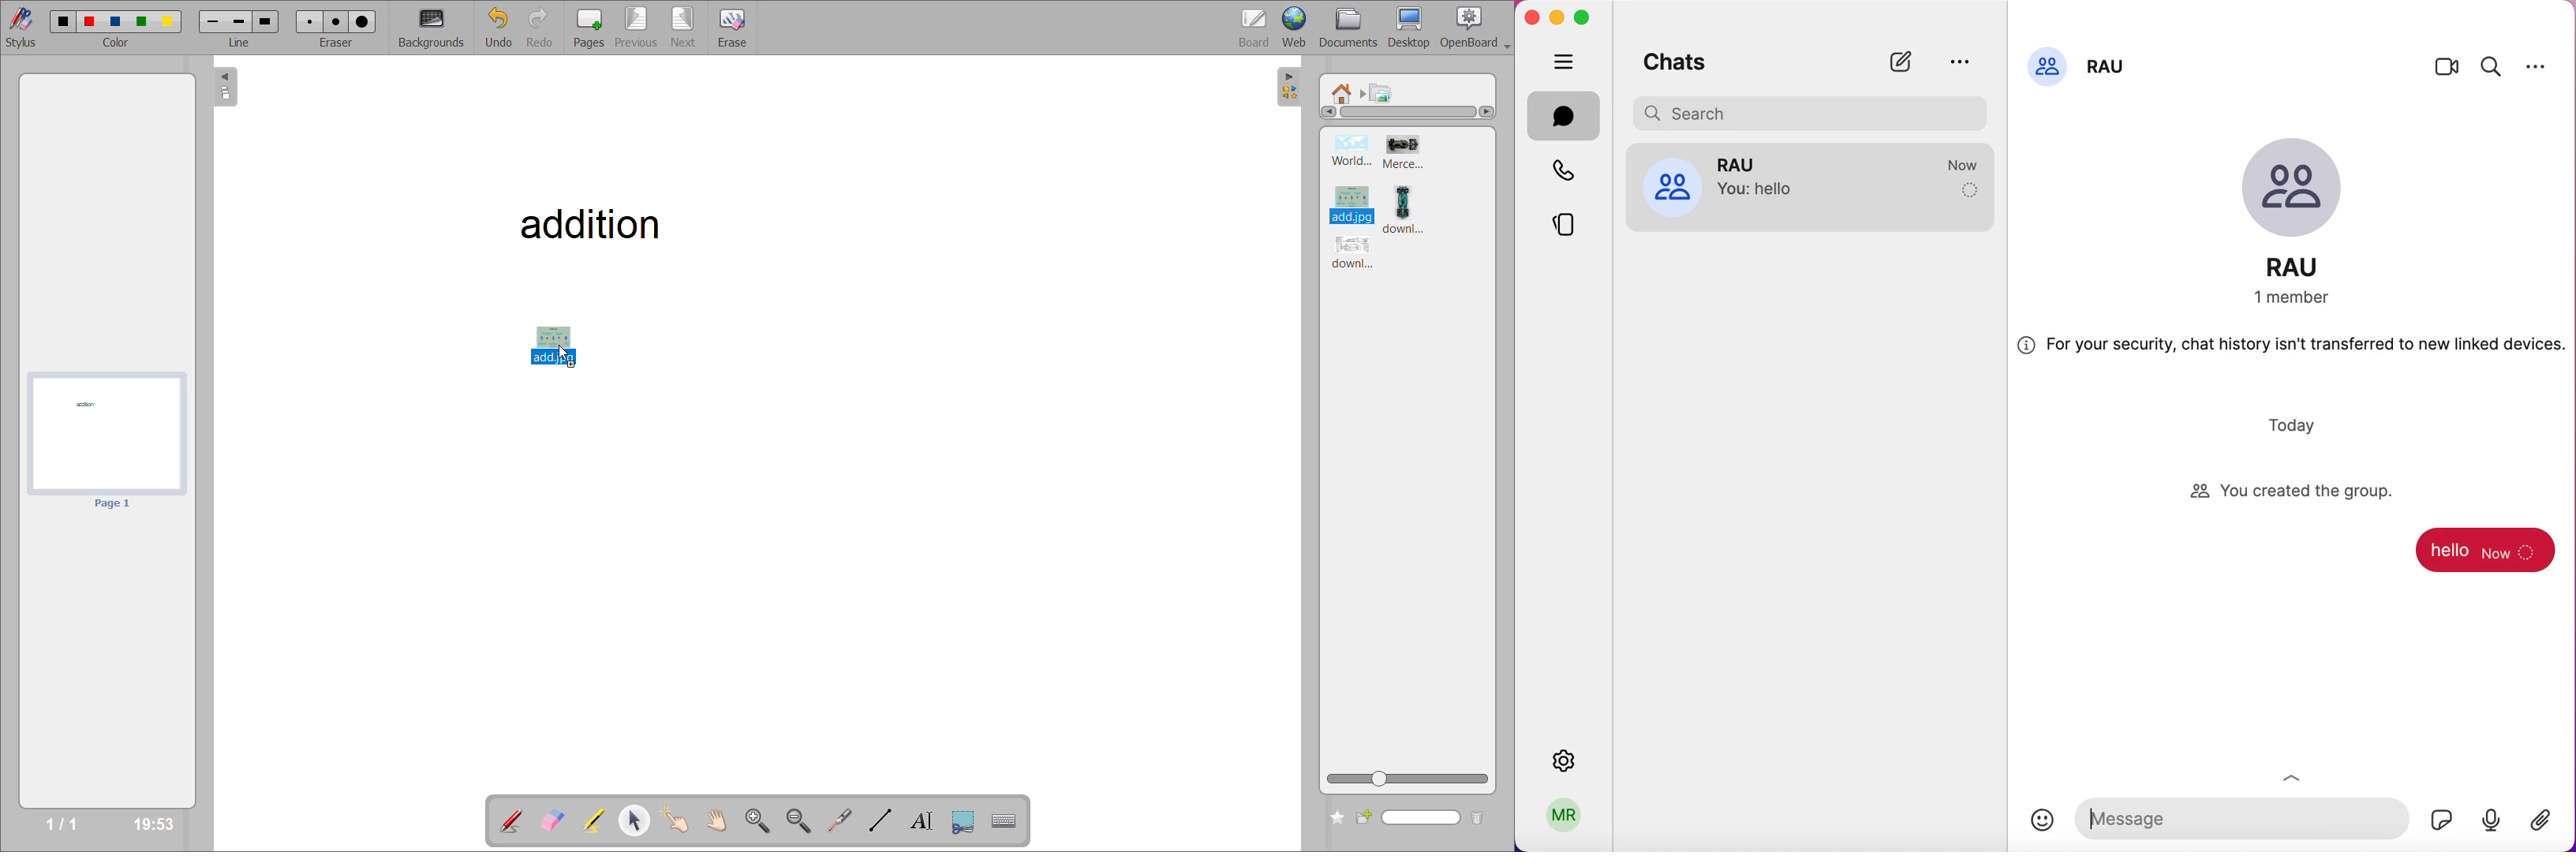 The image size is (2576, 868). What do you see at coordinates (2536, 66) in the screenshot?
I see `settings` at bounding box center [2536, 66].